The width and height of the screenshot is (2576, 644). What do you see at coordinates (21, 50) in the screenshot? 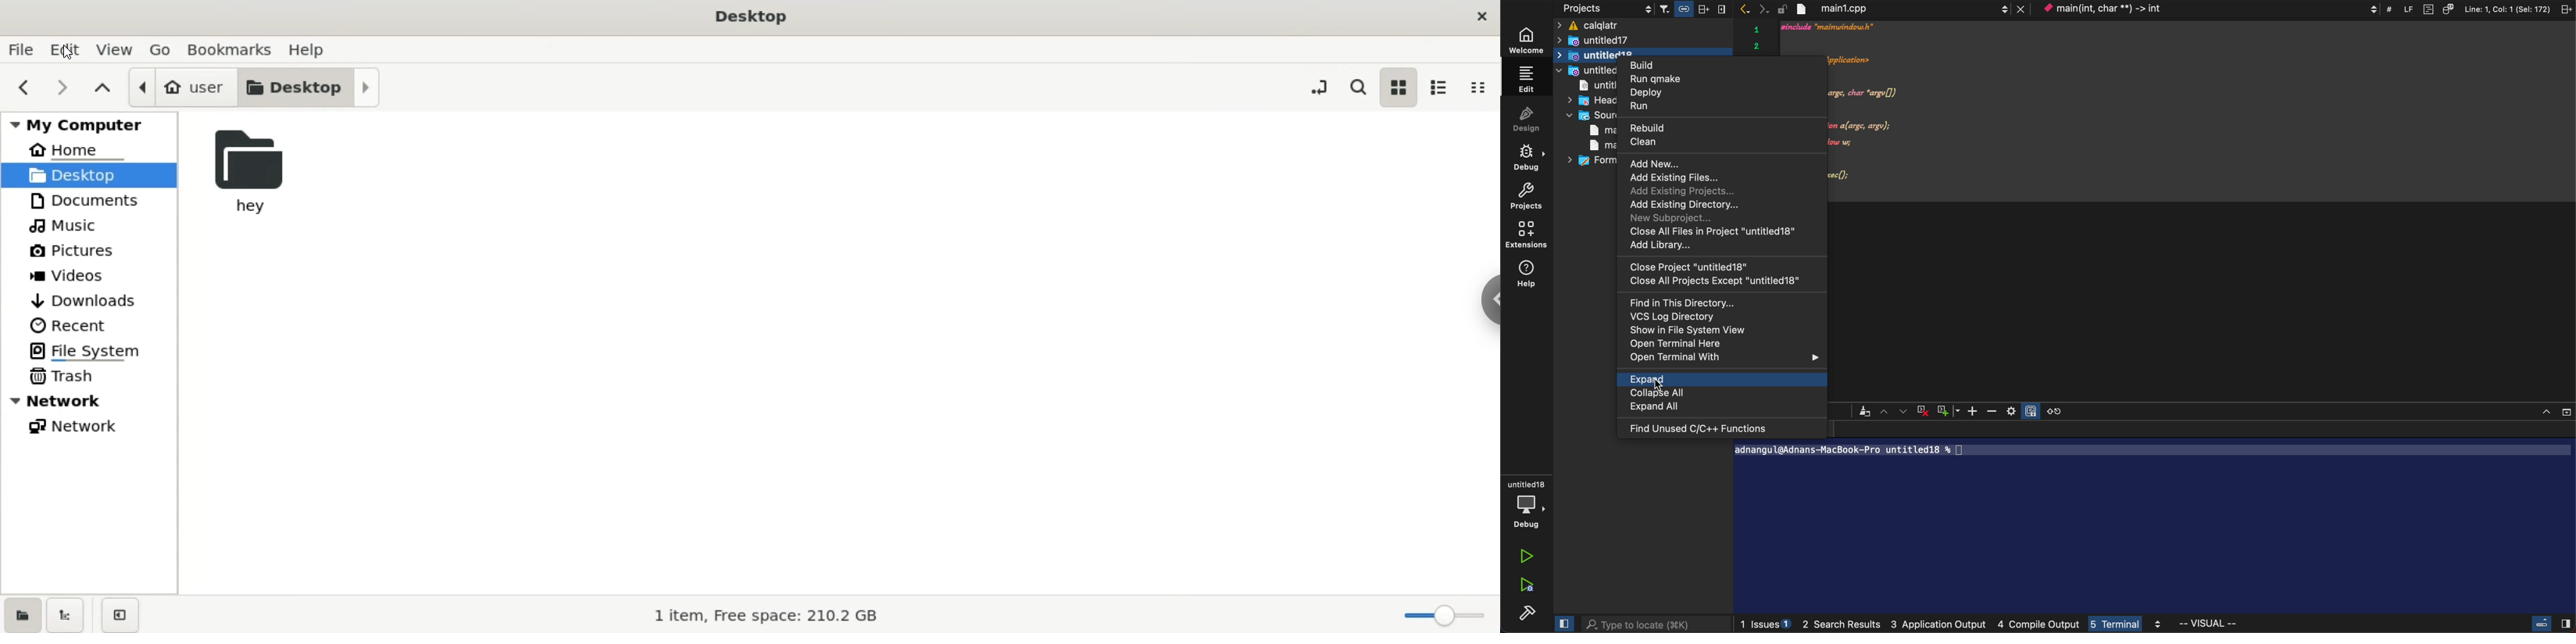
I see `file ` at bounding box center [21, 50].